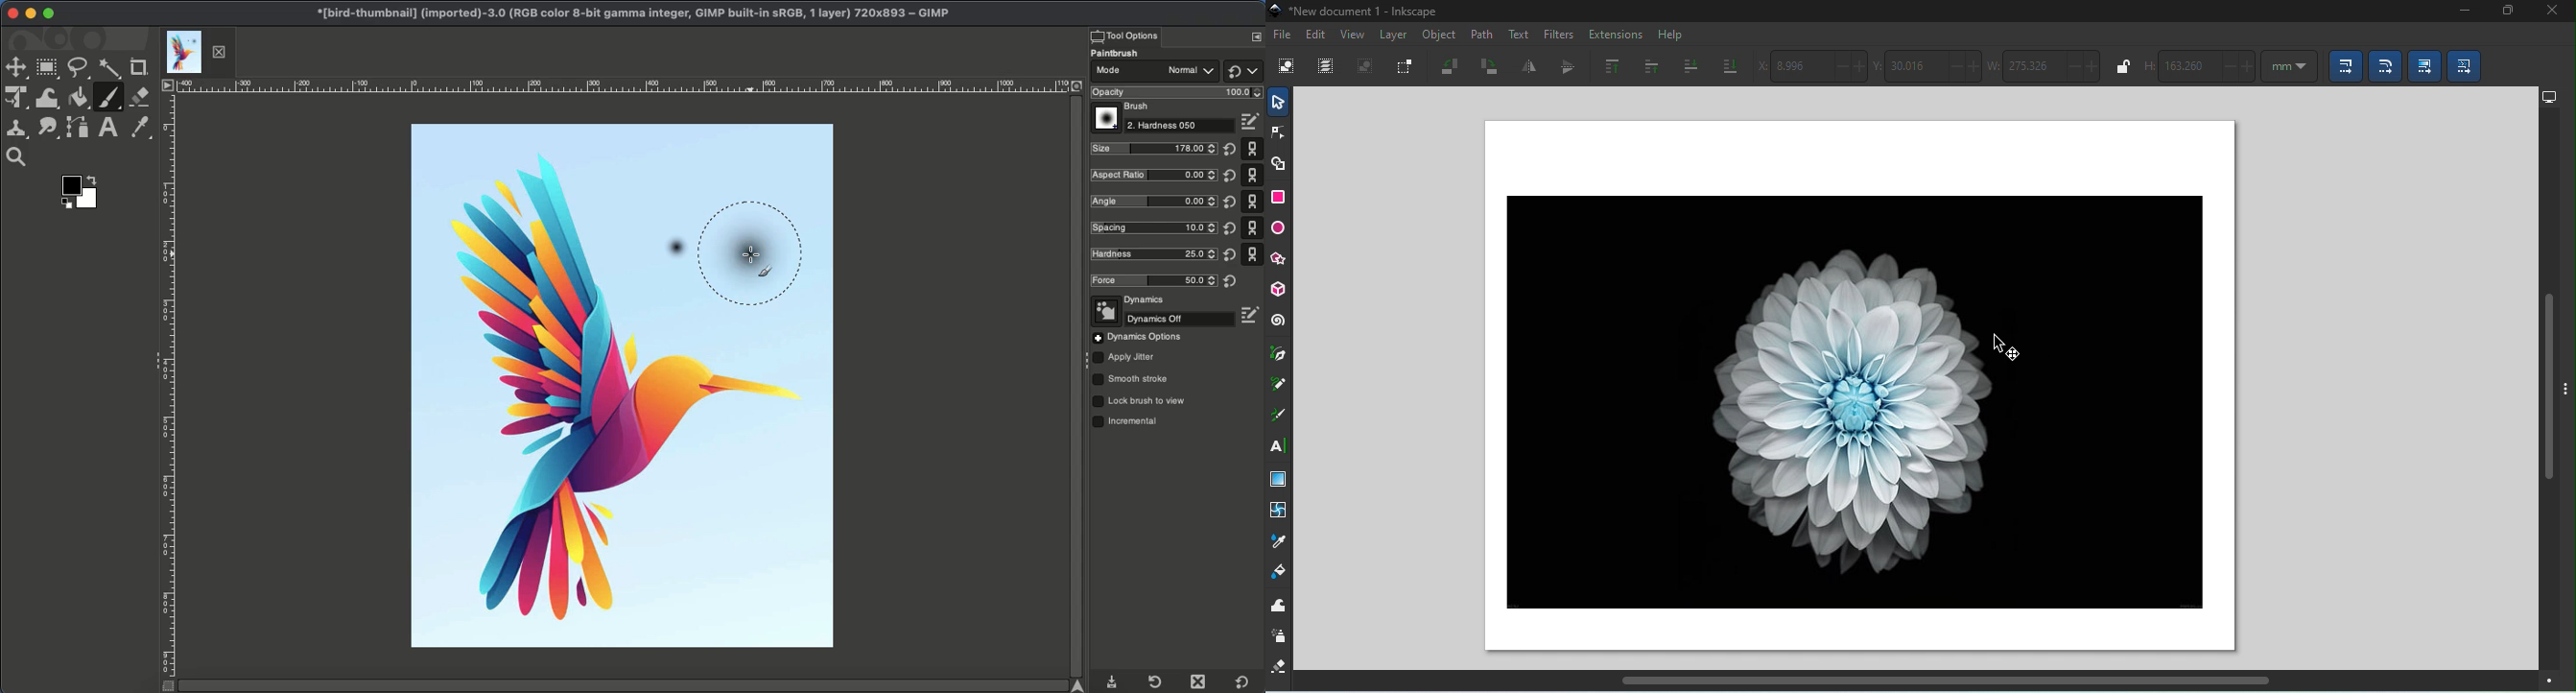 This screenshot has height=700, width=2576. I want to click on Brush, so click(1123, 107).